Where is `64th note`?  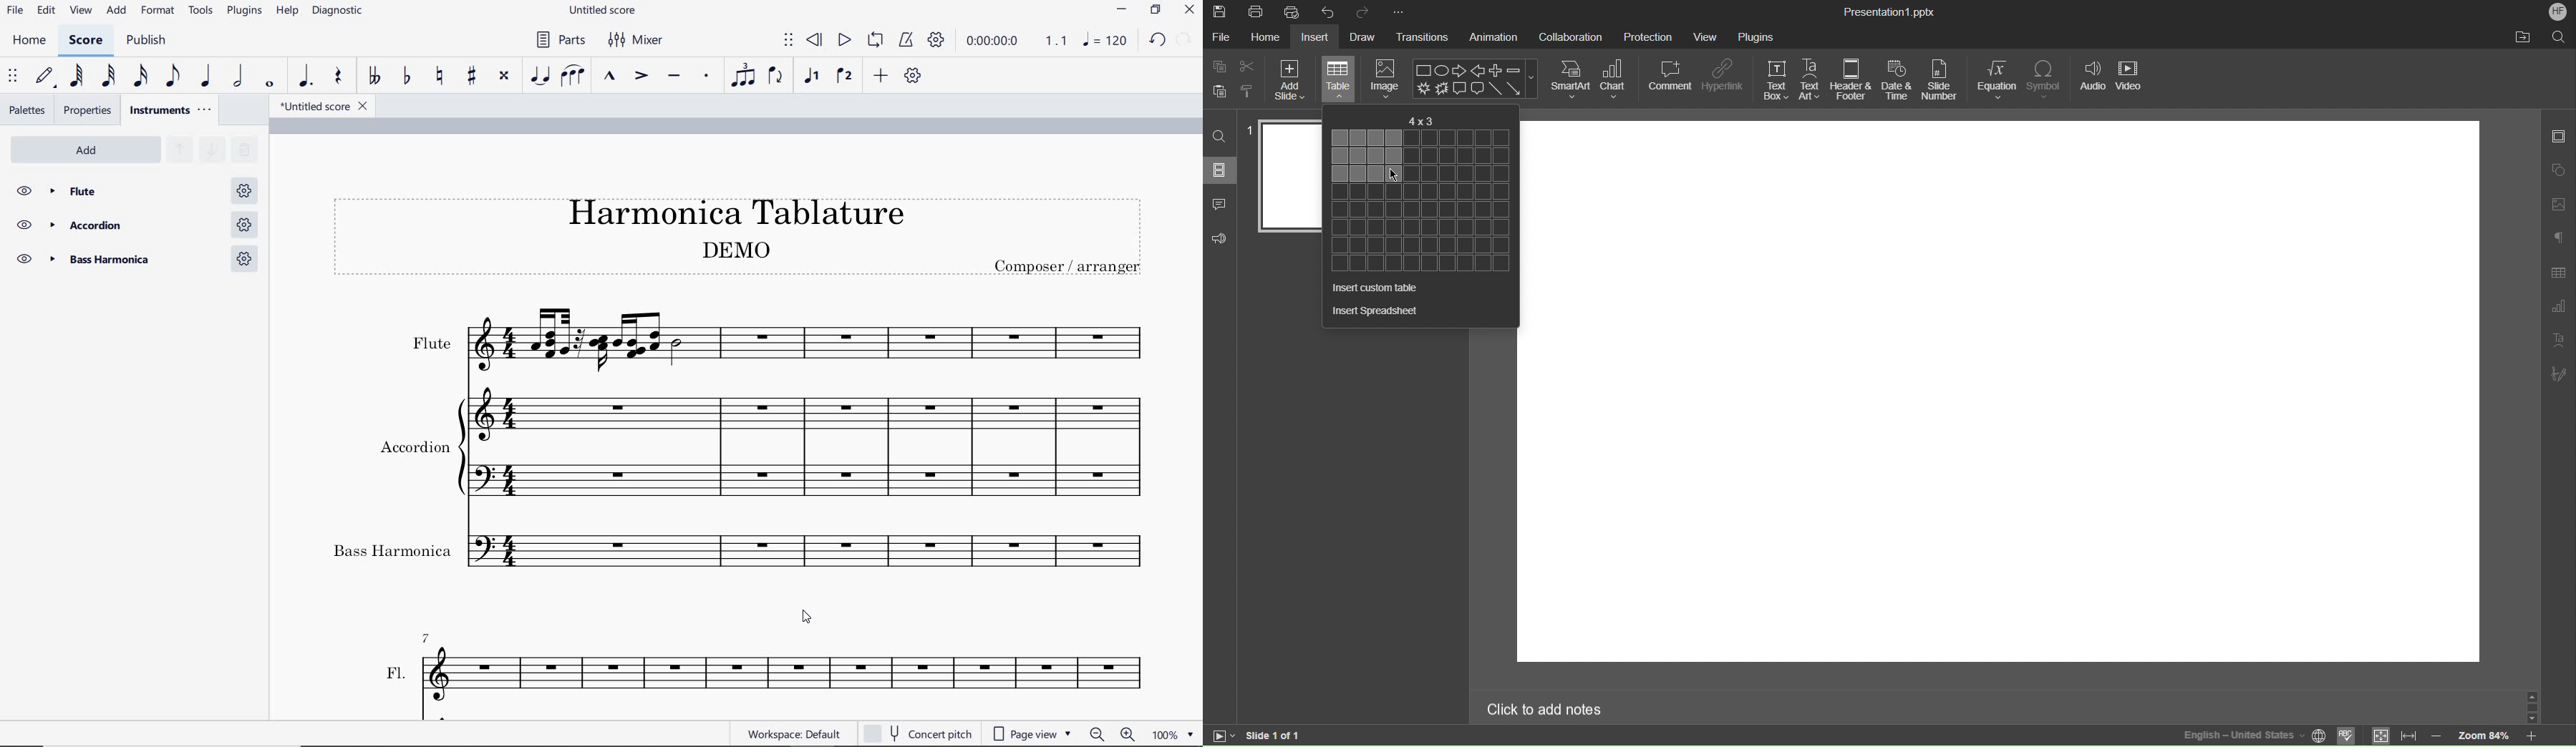 64th note is located at coordinates (77, 76).